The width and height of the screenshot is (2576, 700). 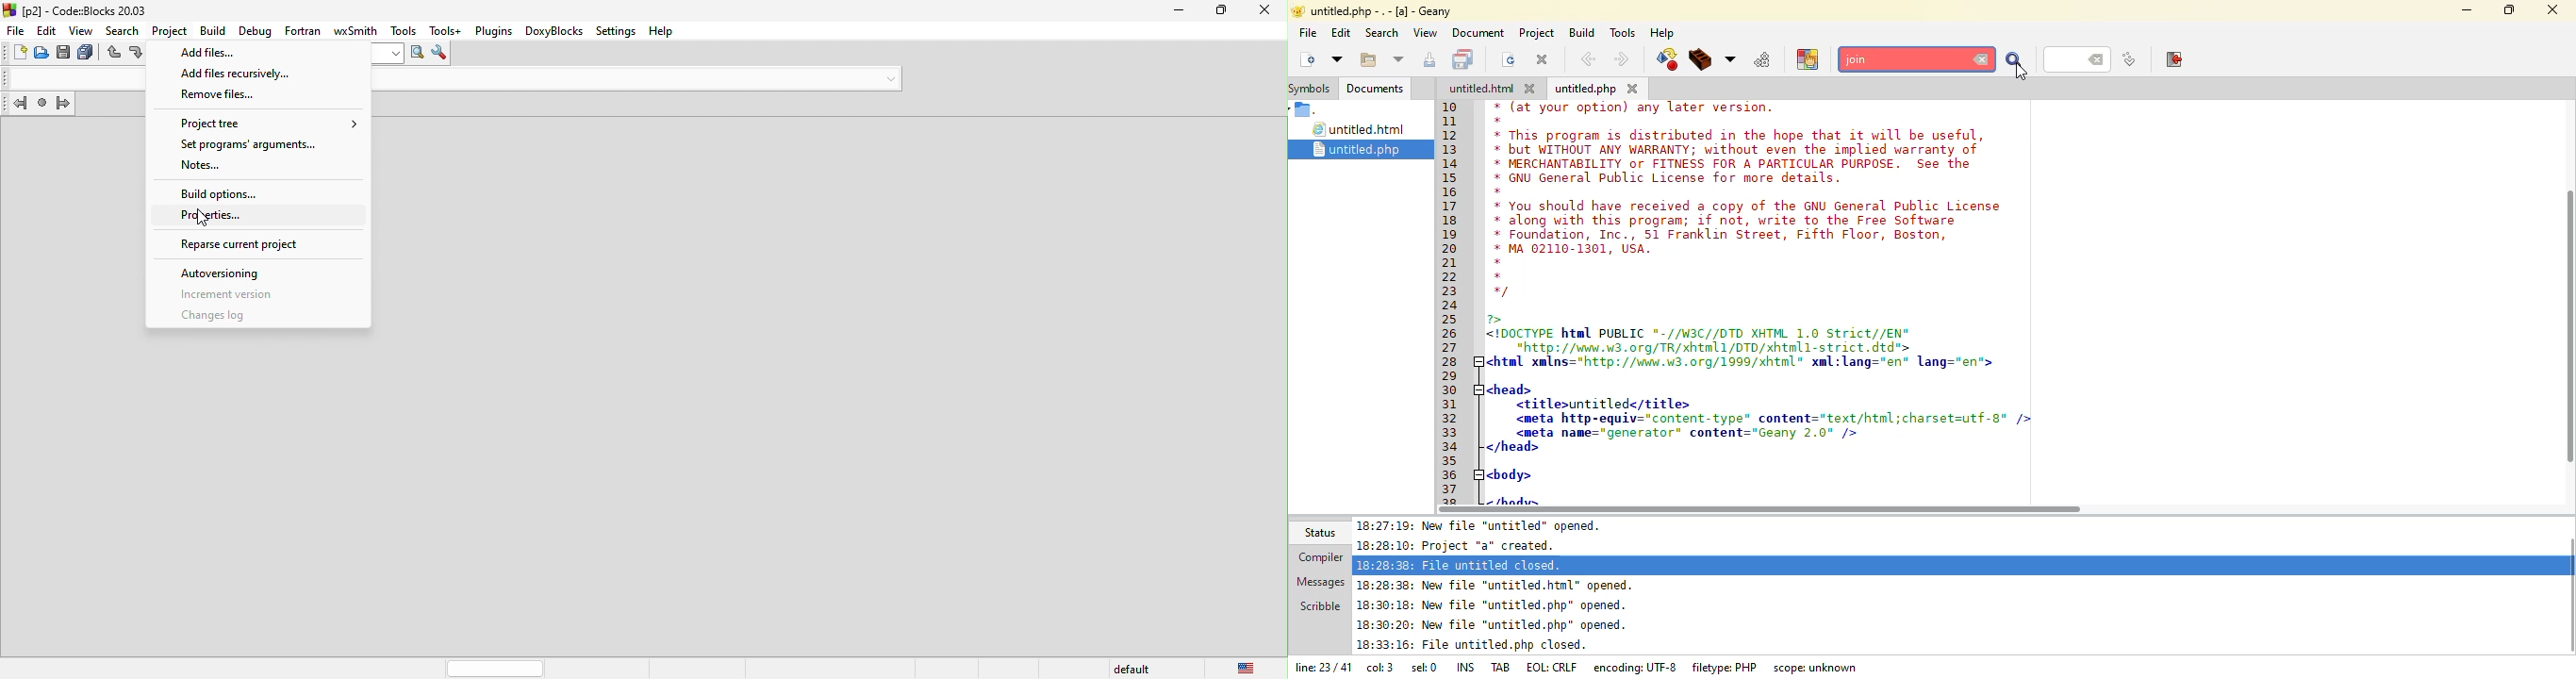 I want to click on help, so click(x=1661, y=33).